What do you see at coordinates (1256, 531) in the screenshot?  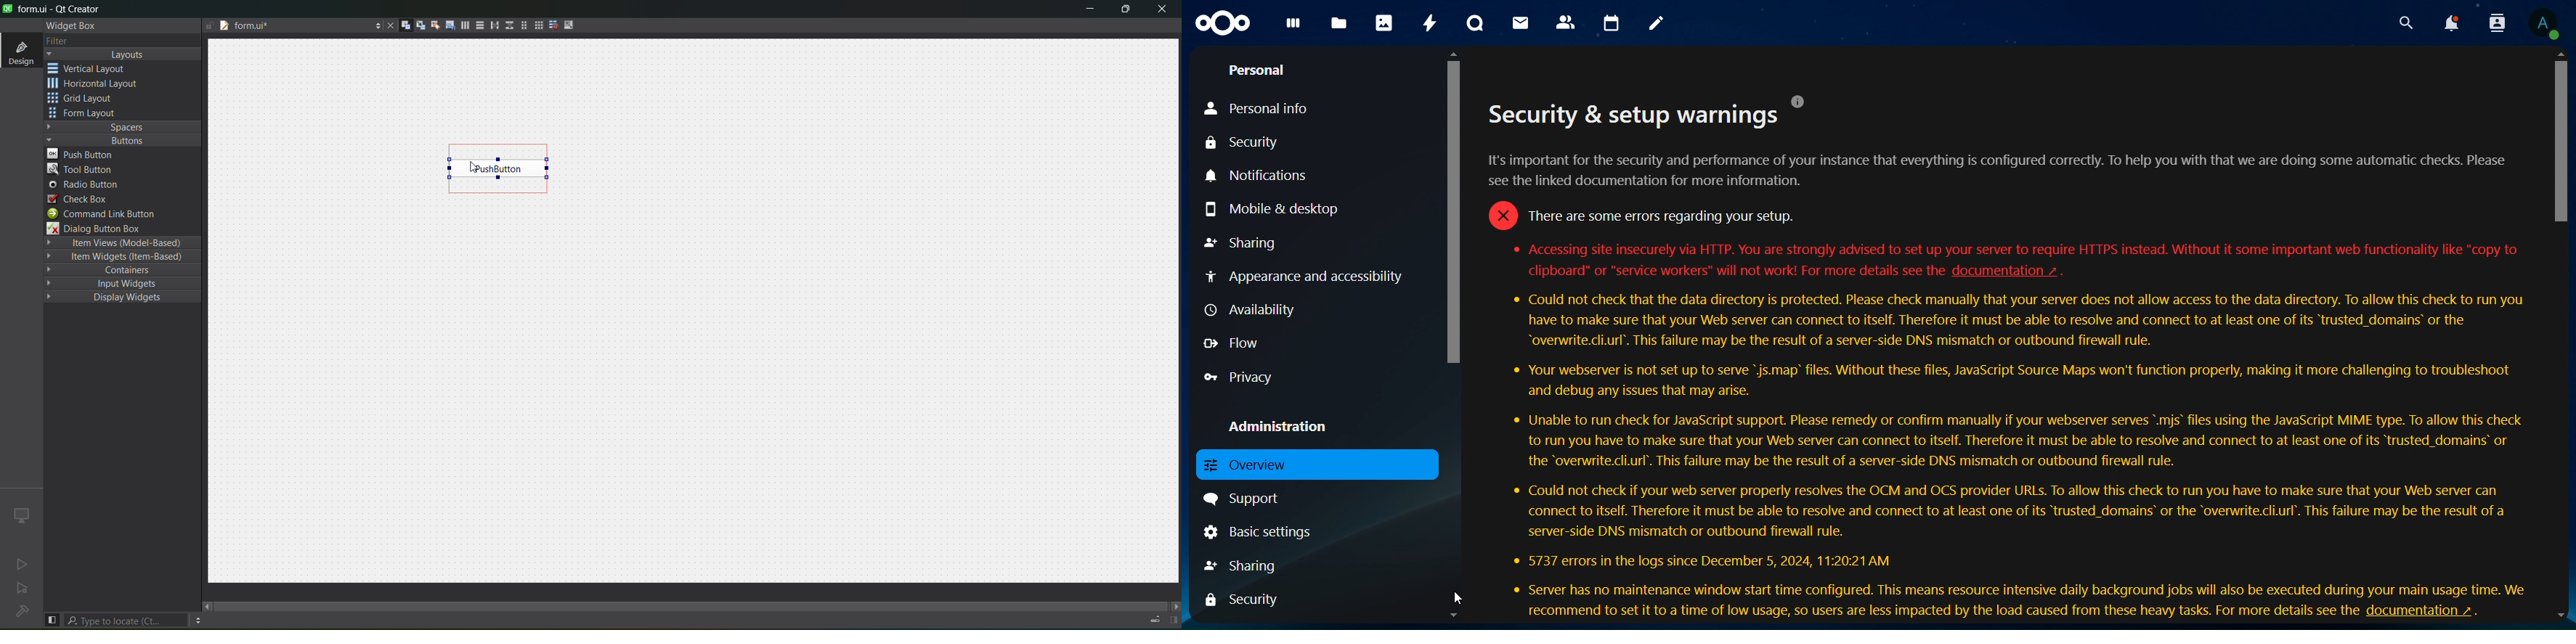 I see `basic settings` at bounding box center [1256, 531].